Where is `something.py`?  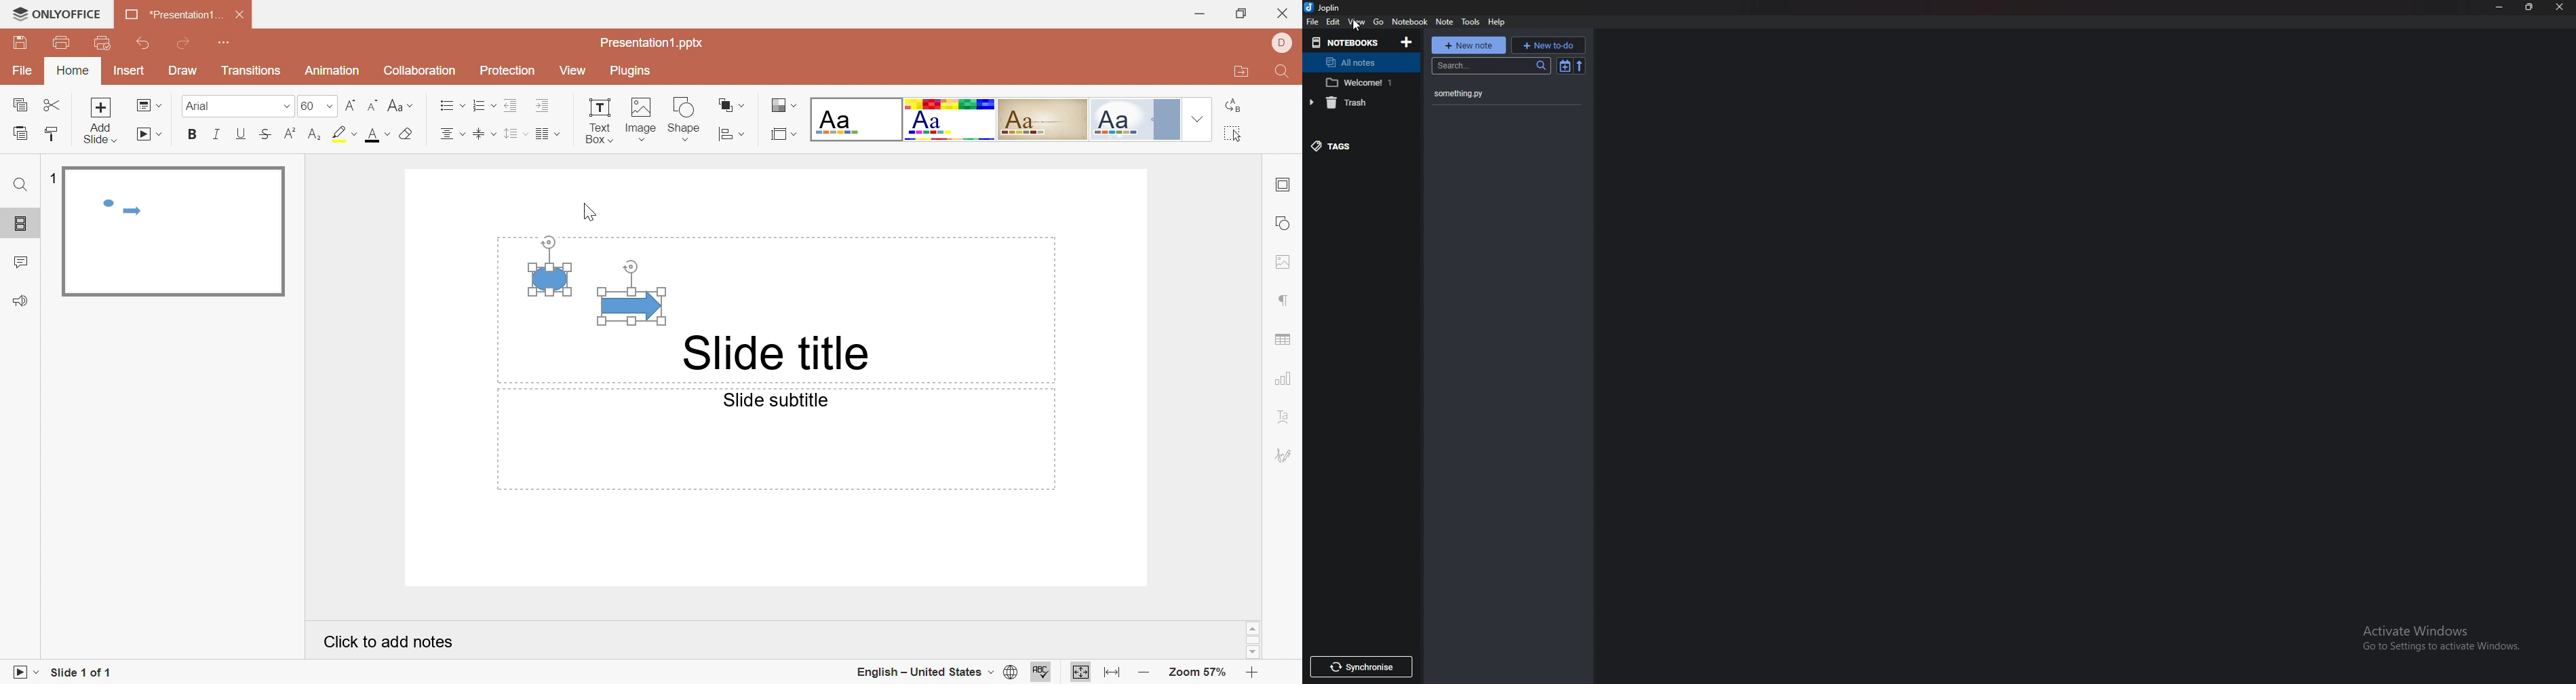 something.py is located at coordinates (1490, 94).